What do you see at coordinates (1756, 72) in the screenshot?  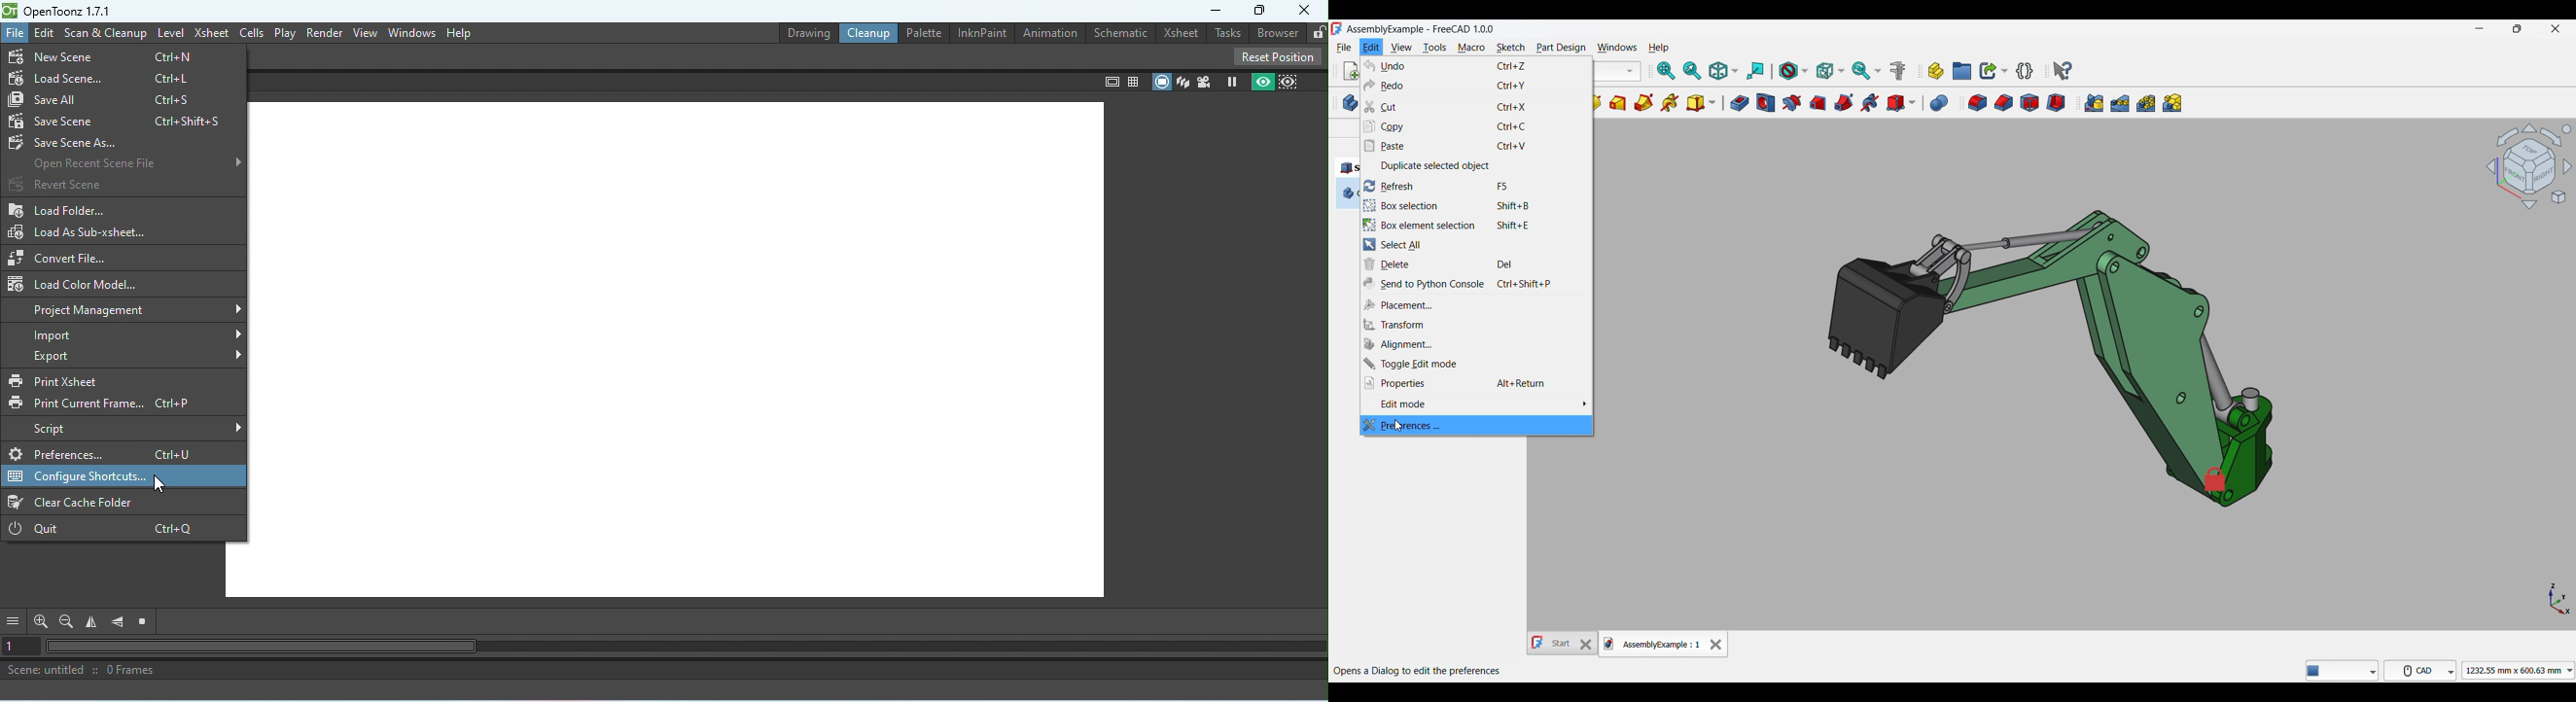 I see `Align to selection` at bounding box center [1756, 72].